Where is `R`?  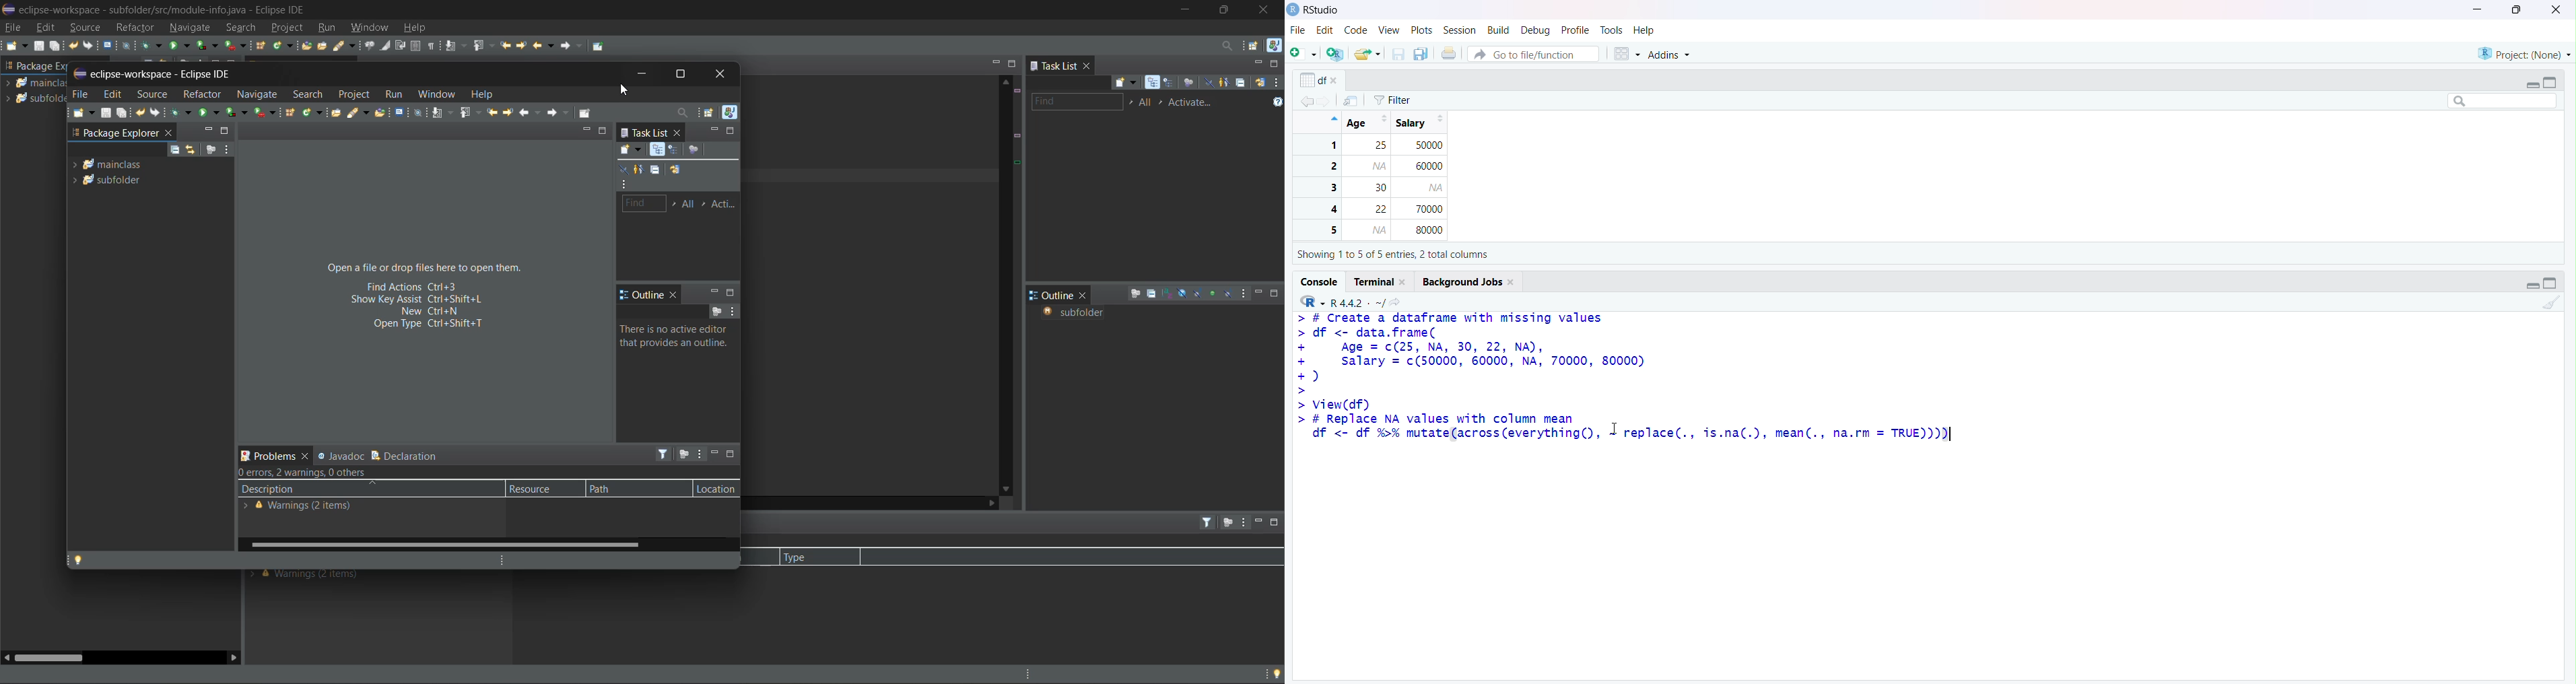
R is located at coordinates (1310, 300).